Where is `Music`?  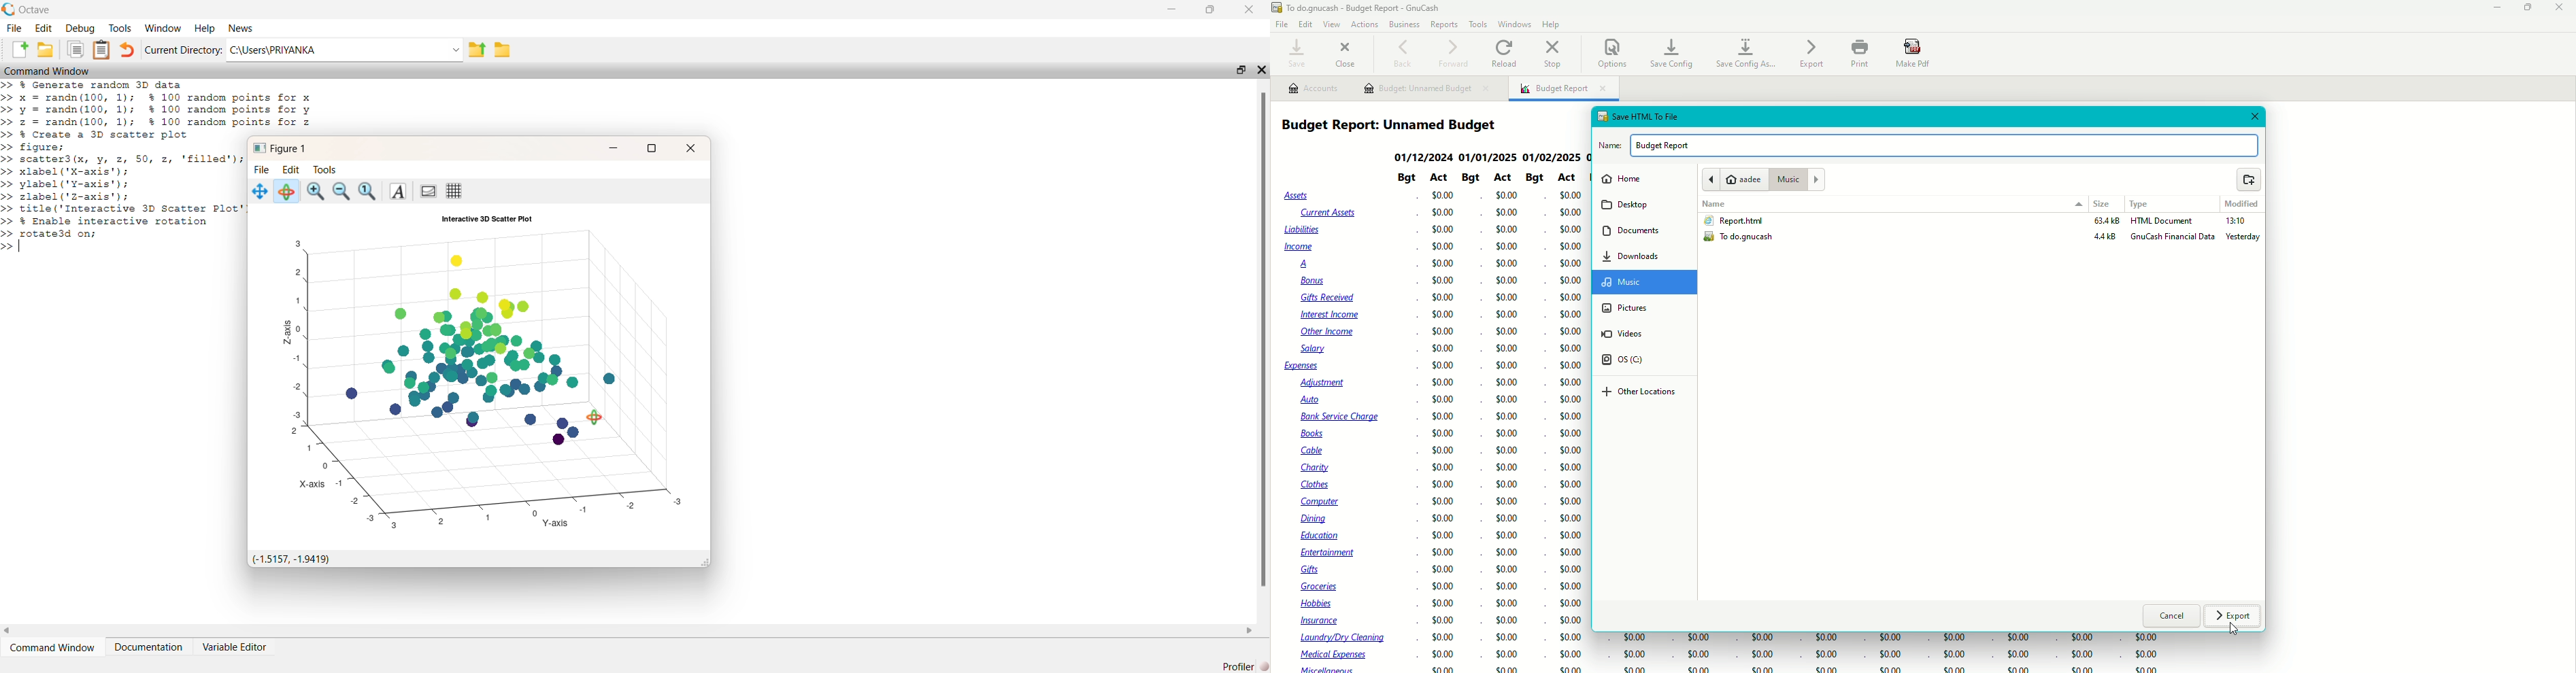 Music is located at coordinates (1796, 179).